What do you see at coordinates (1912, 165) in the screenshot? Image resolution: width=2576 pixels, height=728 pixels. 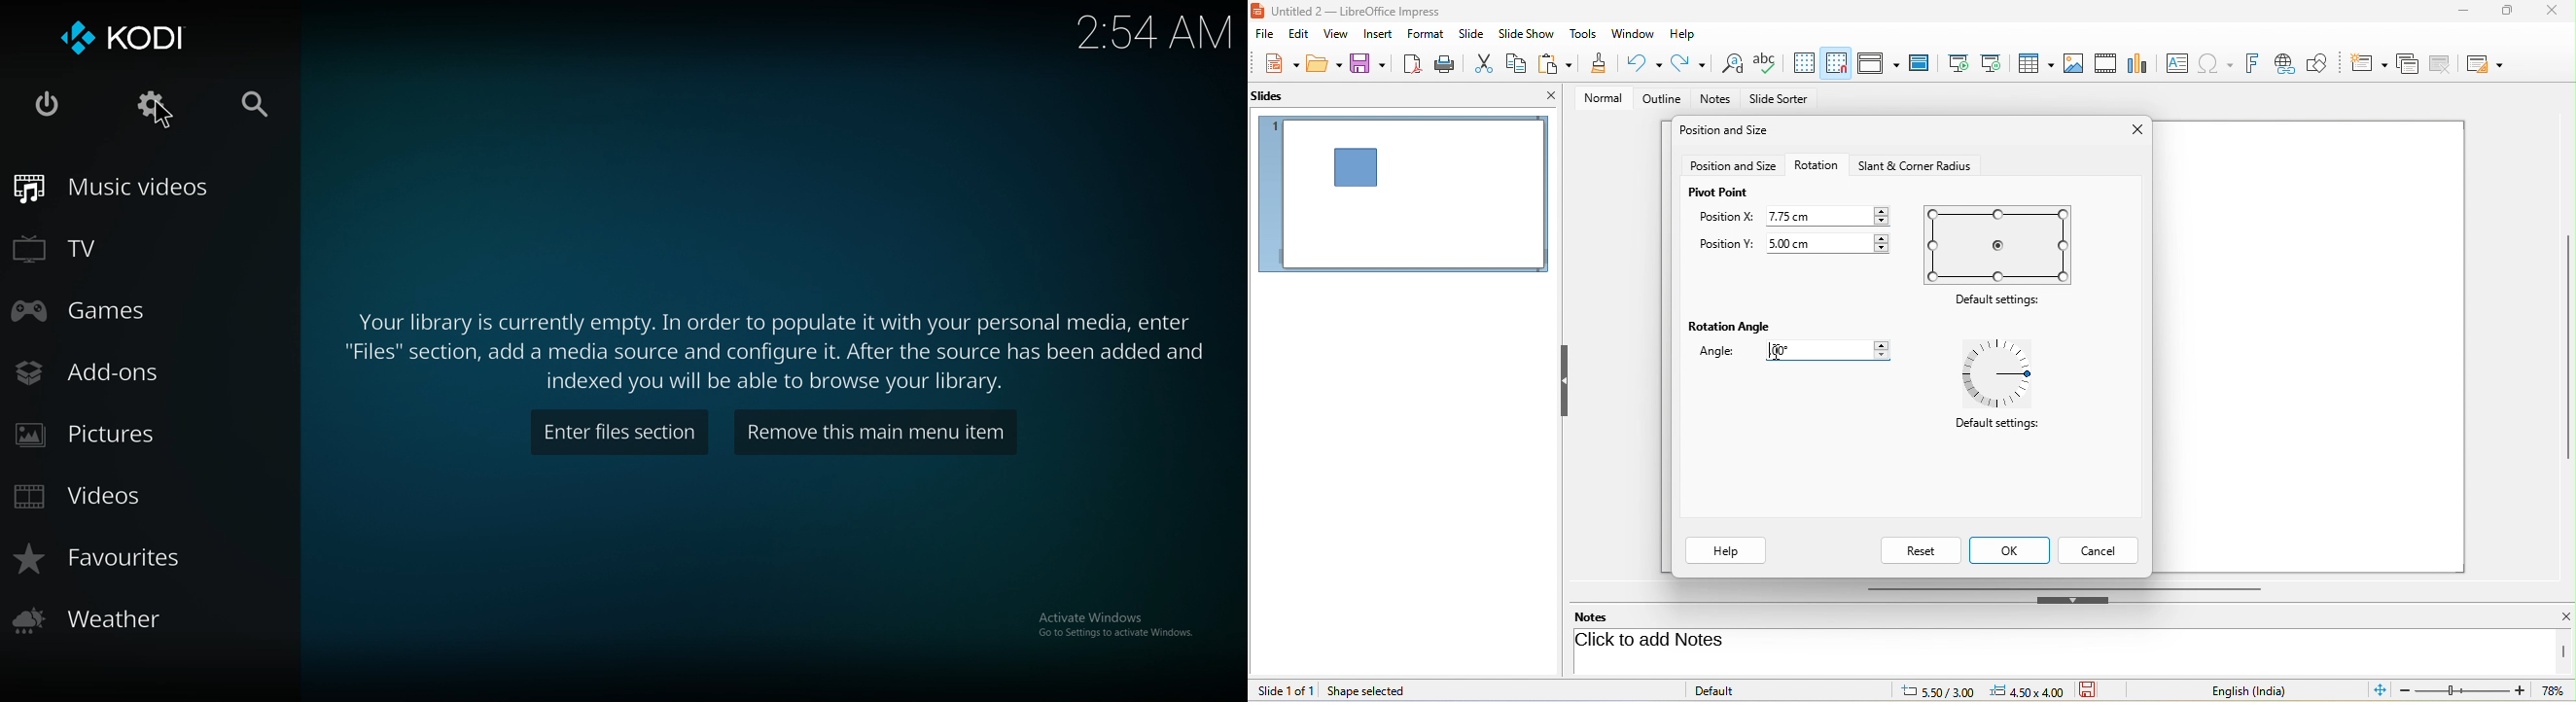 I see `slant and corner radius` at bounding box center [1912, 165].